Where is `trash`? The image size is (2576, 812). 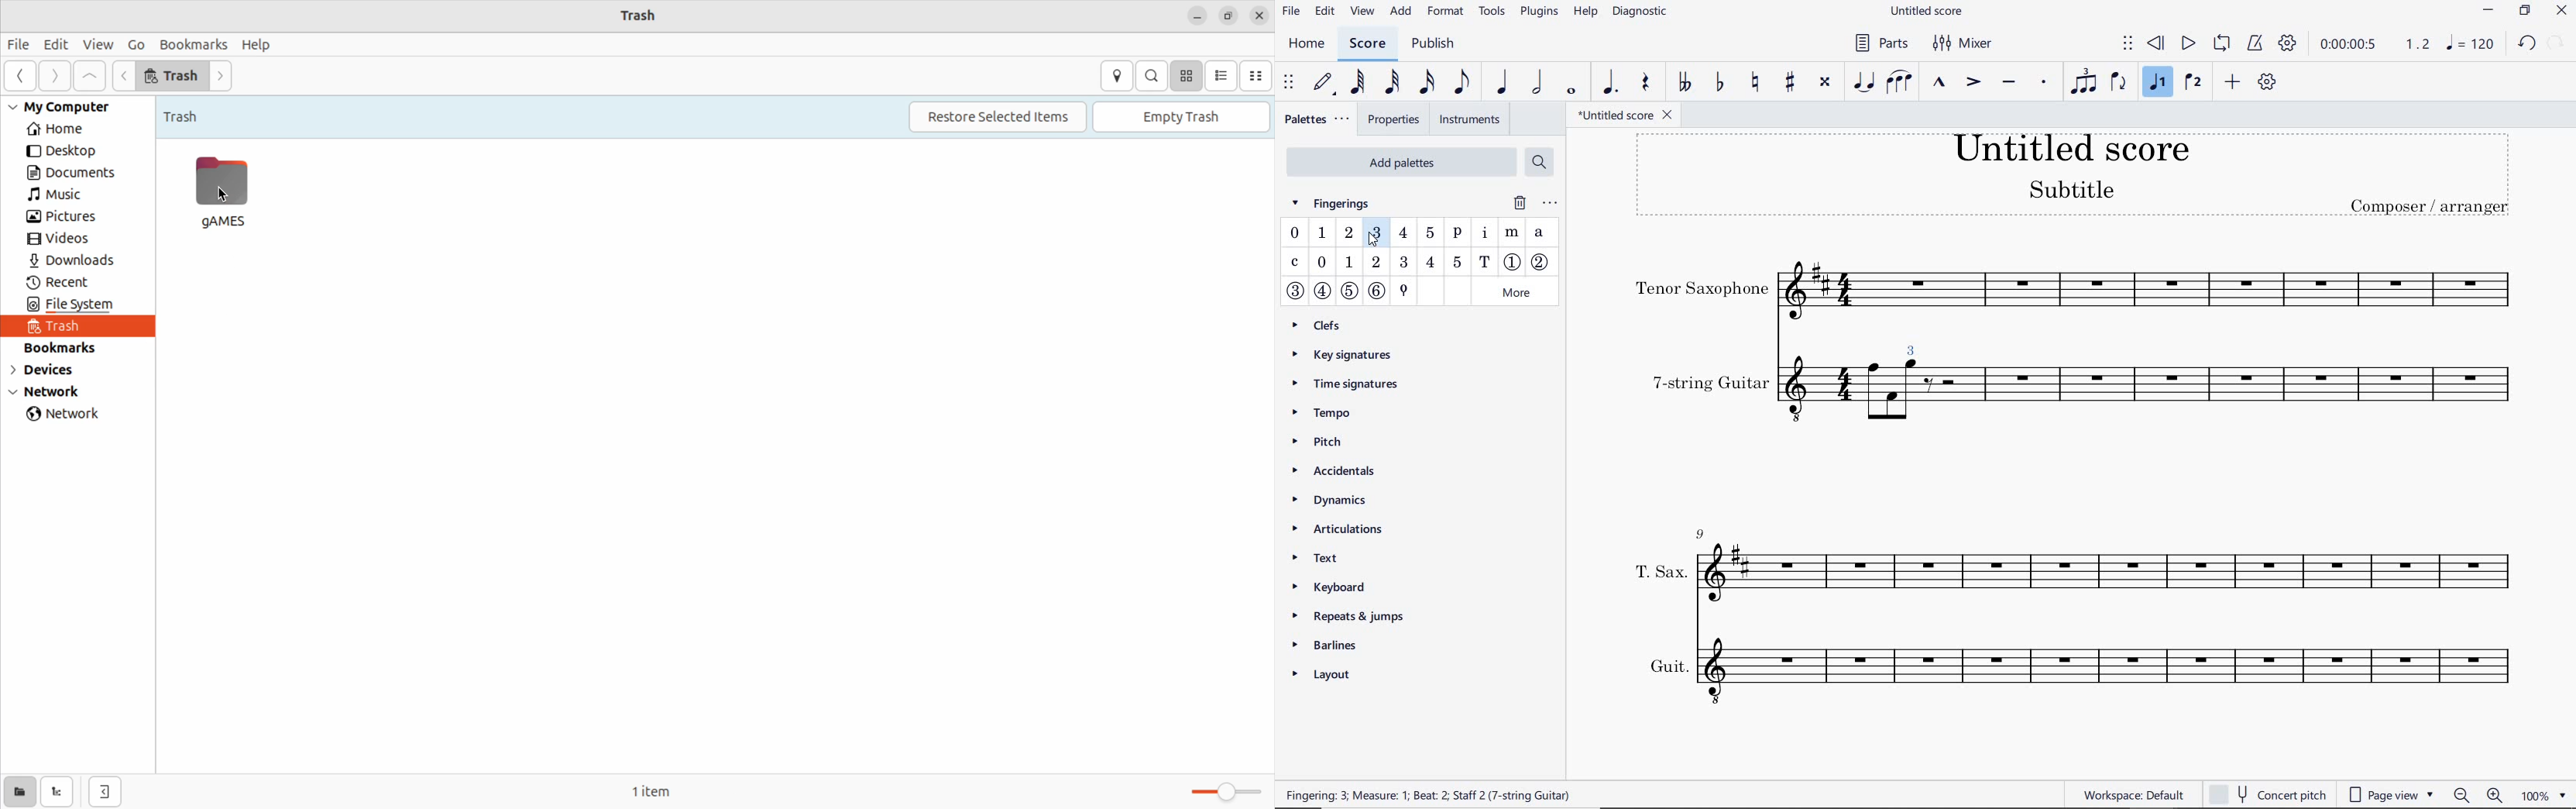 trash is located at coordinates (191, 113).